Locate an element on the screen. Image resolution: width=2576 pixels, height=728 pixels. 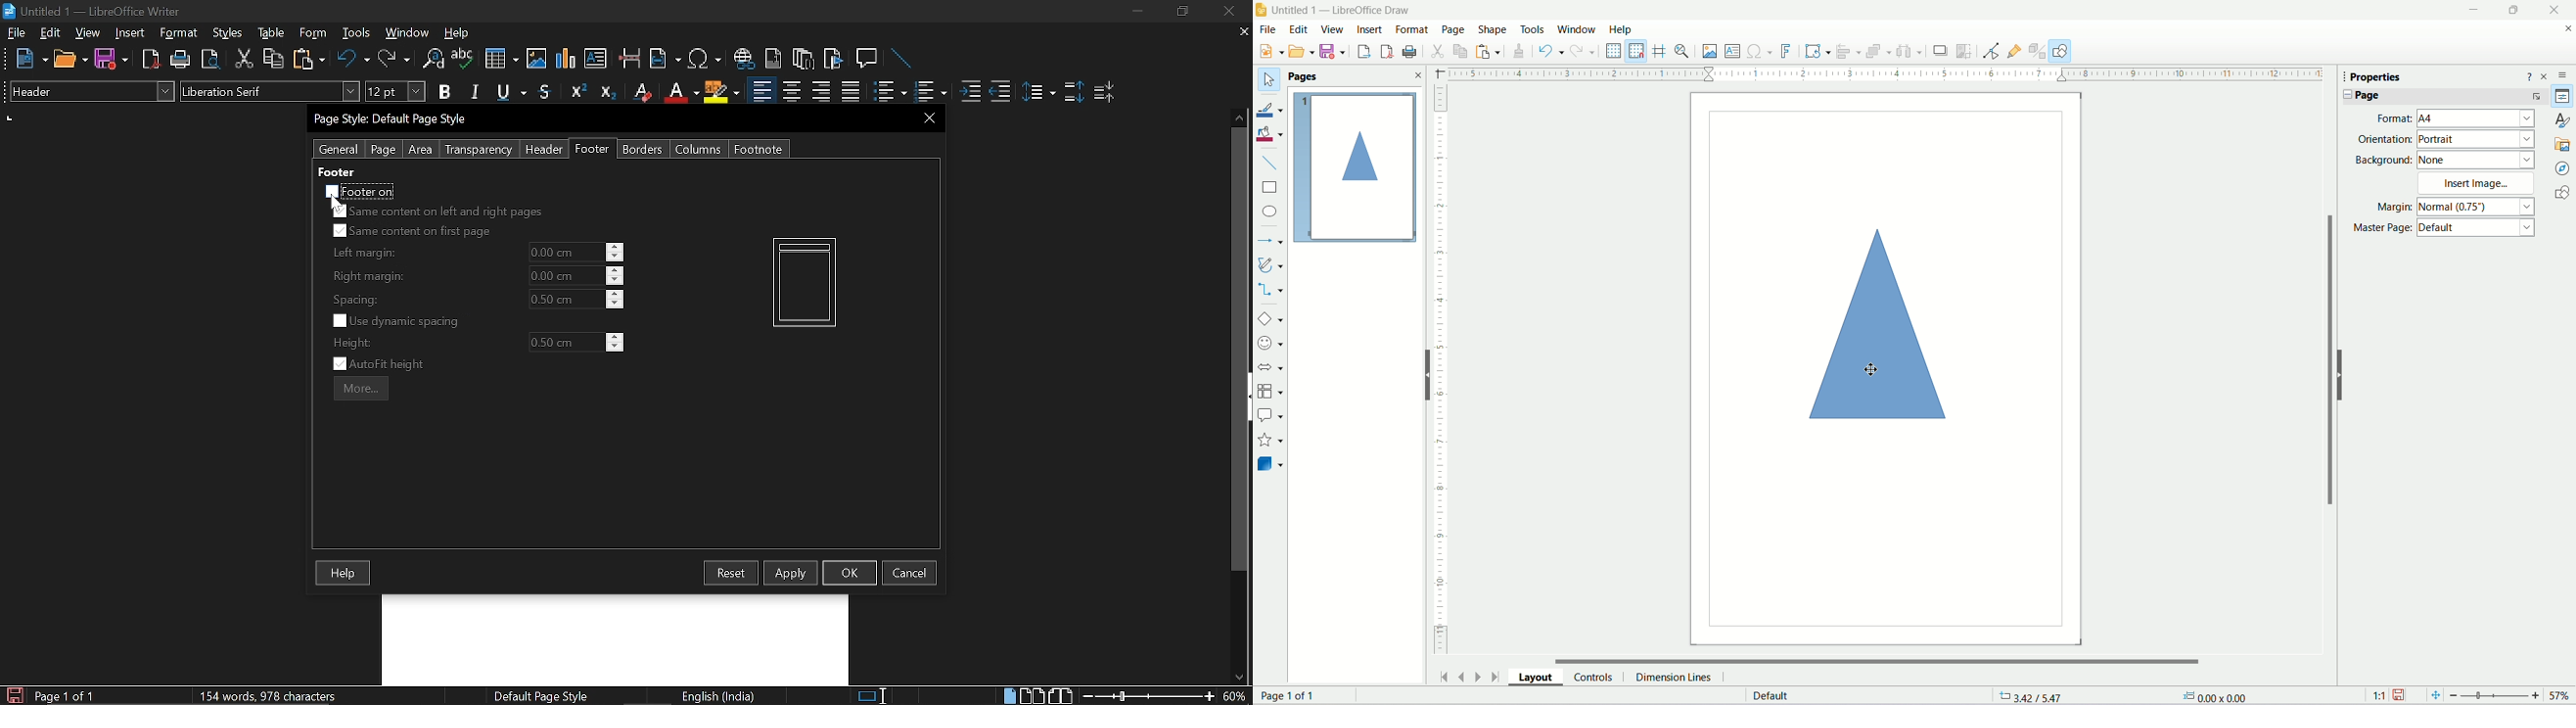
Text size is located at coordinates (394, 91).